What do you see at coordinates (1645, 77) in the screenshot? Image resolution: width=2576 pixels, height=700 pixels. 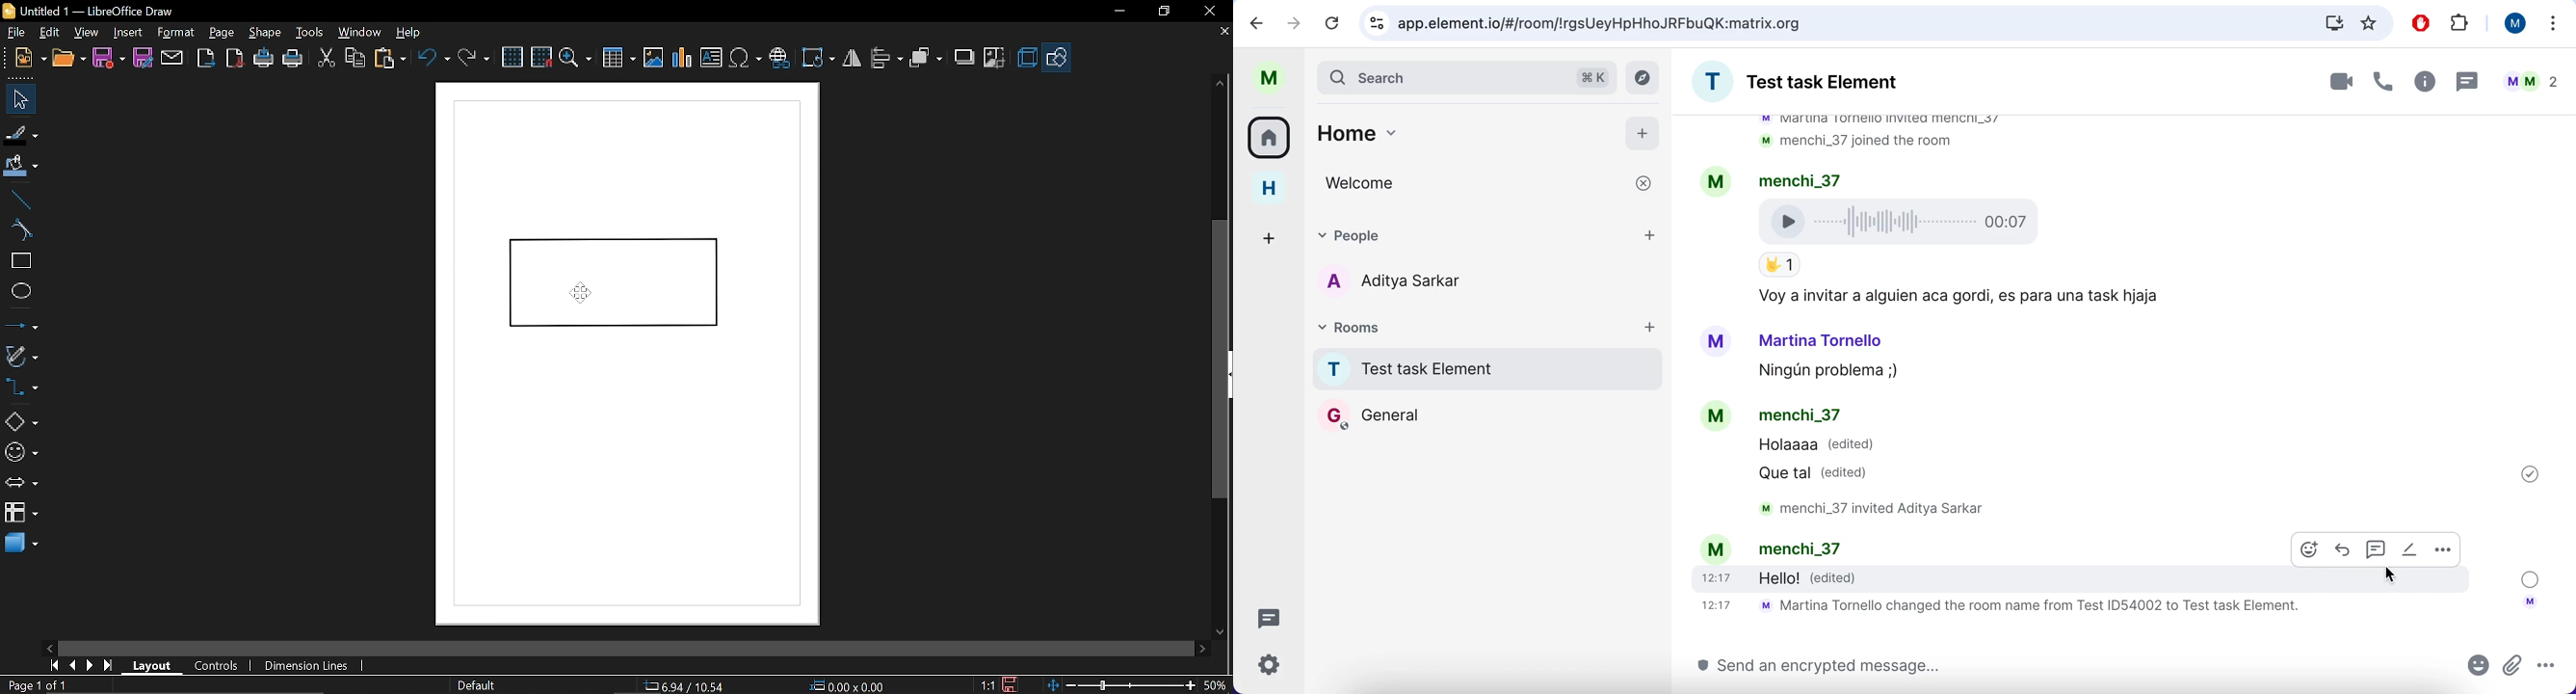 I see `explore rooms` at bounding box center [1645, 77].